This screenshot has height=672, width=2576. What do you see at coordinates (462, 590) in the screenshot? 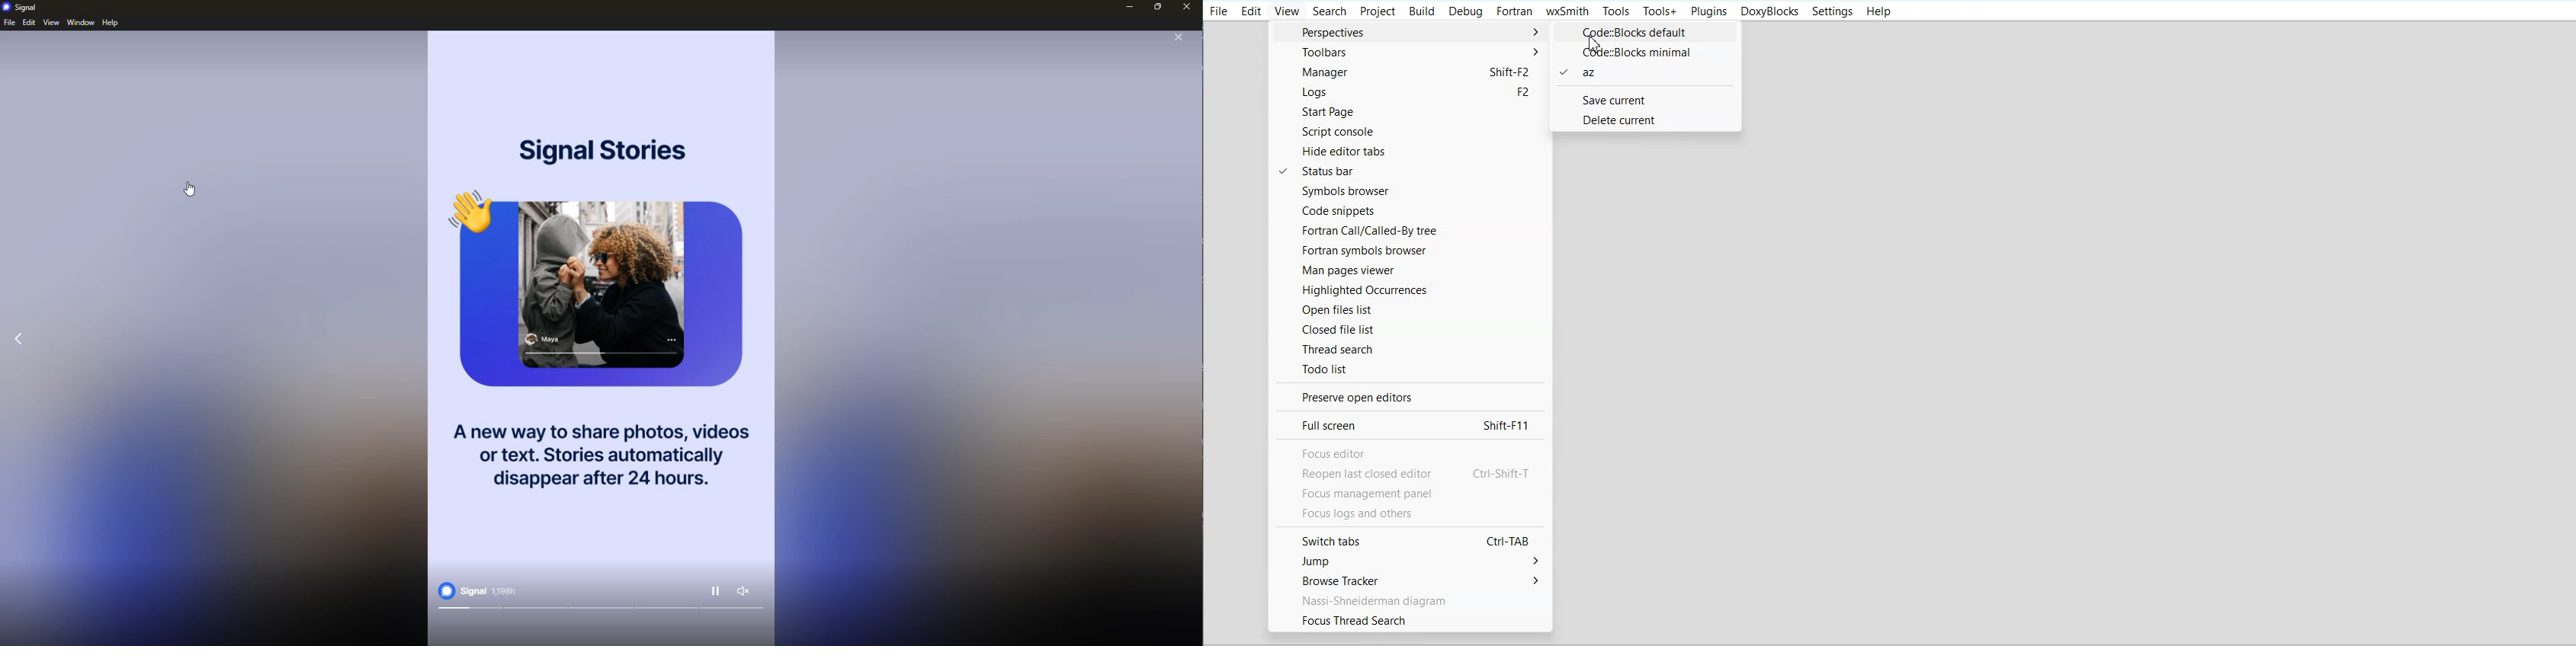
I see `Signal` at bounding box center [462, 590].